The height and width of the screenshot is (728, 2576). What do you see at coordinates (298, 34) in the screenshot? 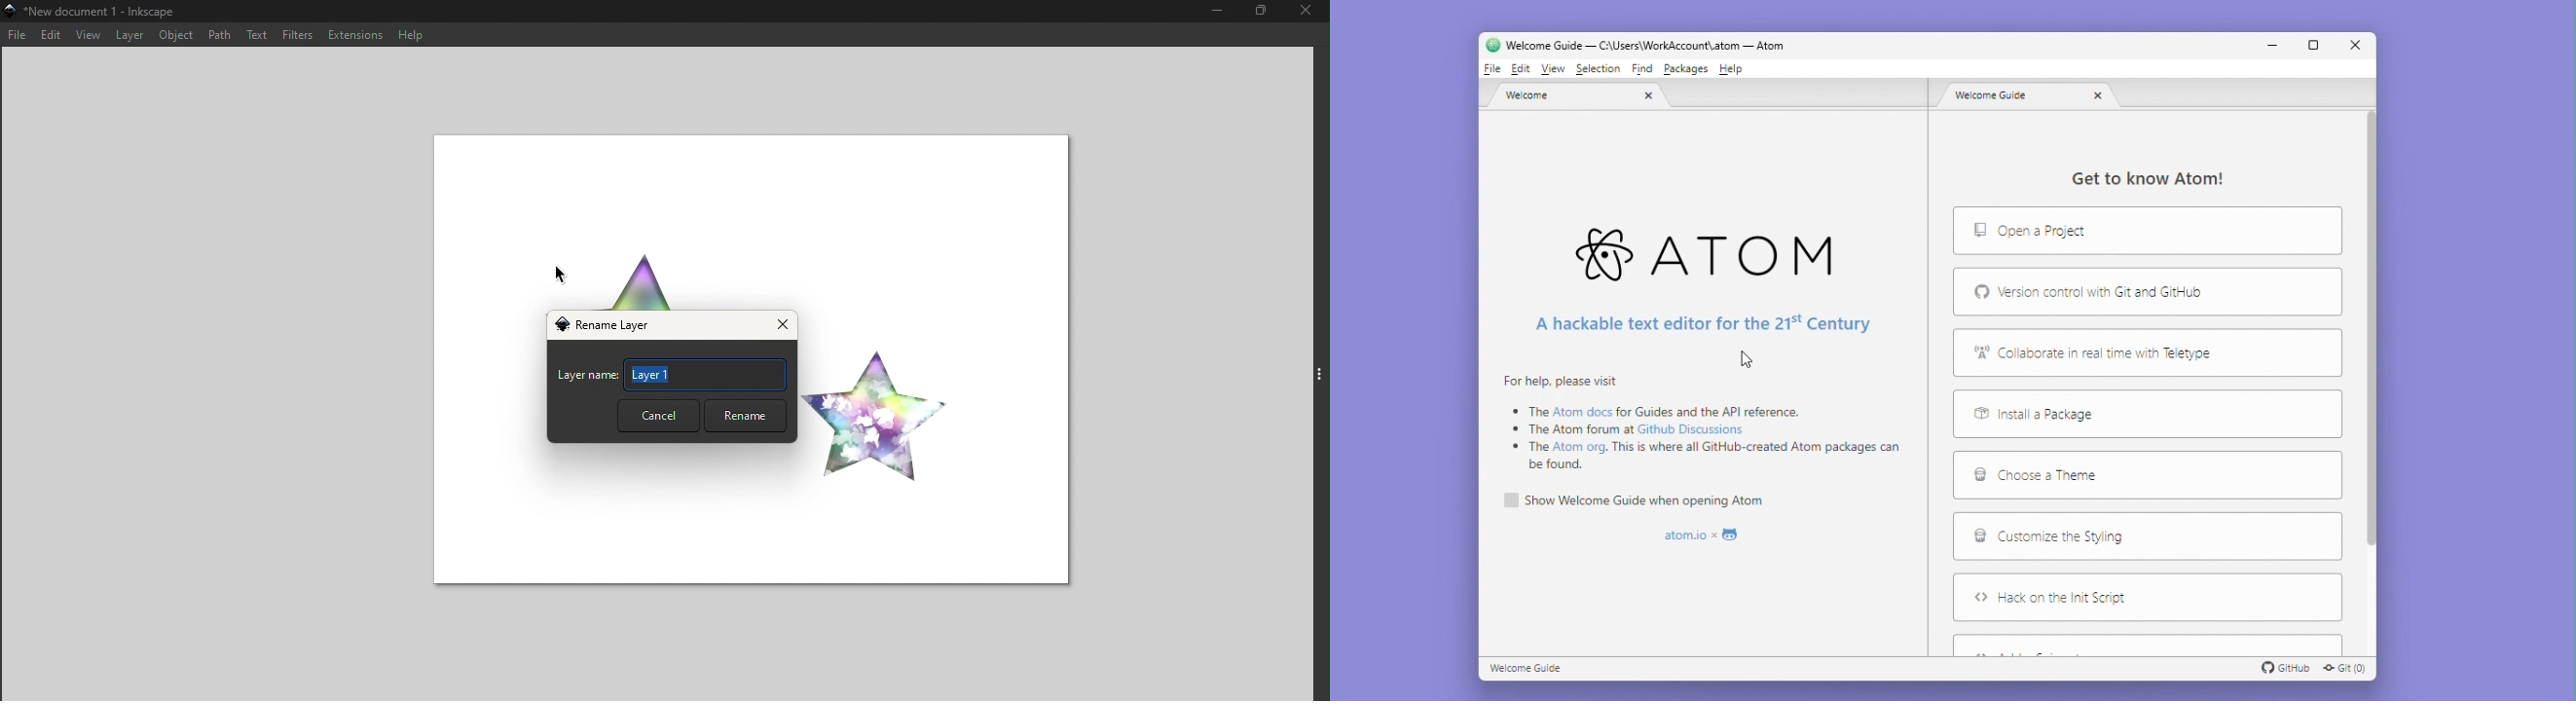
I see `filters` at bounding box center [298, 34].